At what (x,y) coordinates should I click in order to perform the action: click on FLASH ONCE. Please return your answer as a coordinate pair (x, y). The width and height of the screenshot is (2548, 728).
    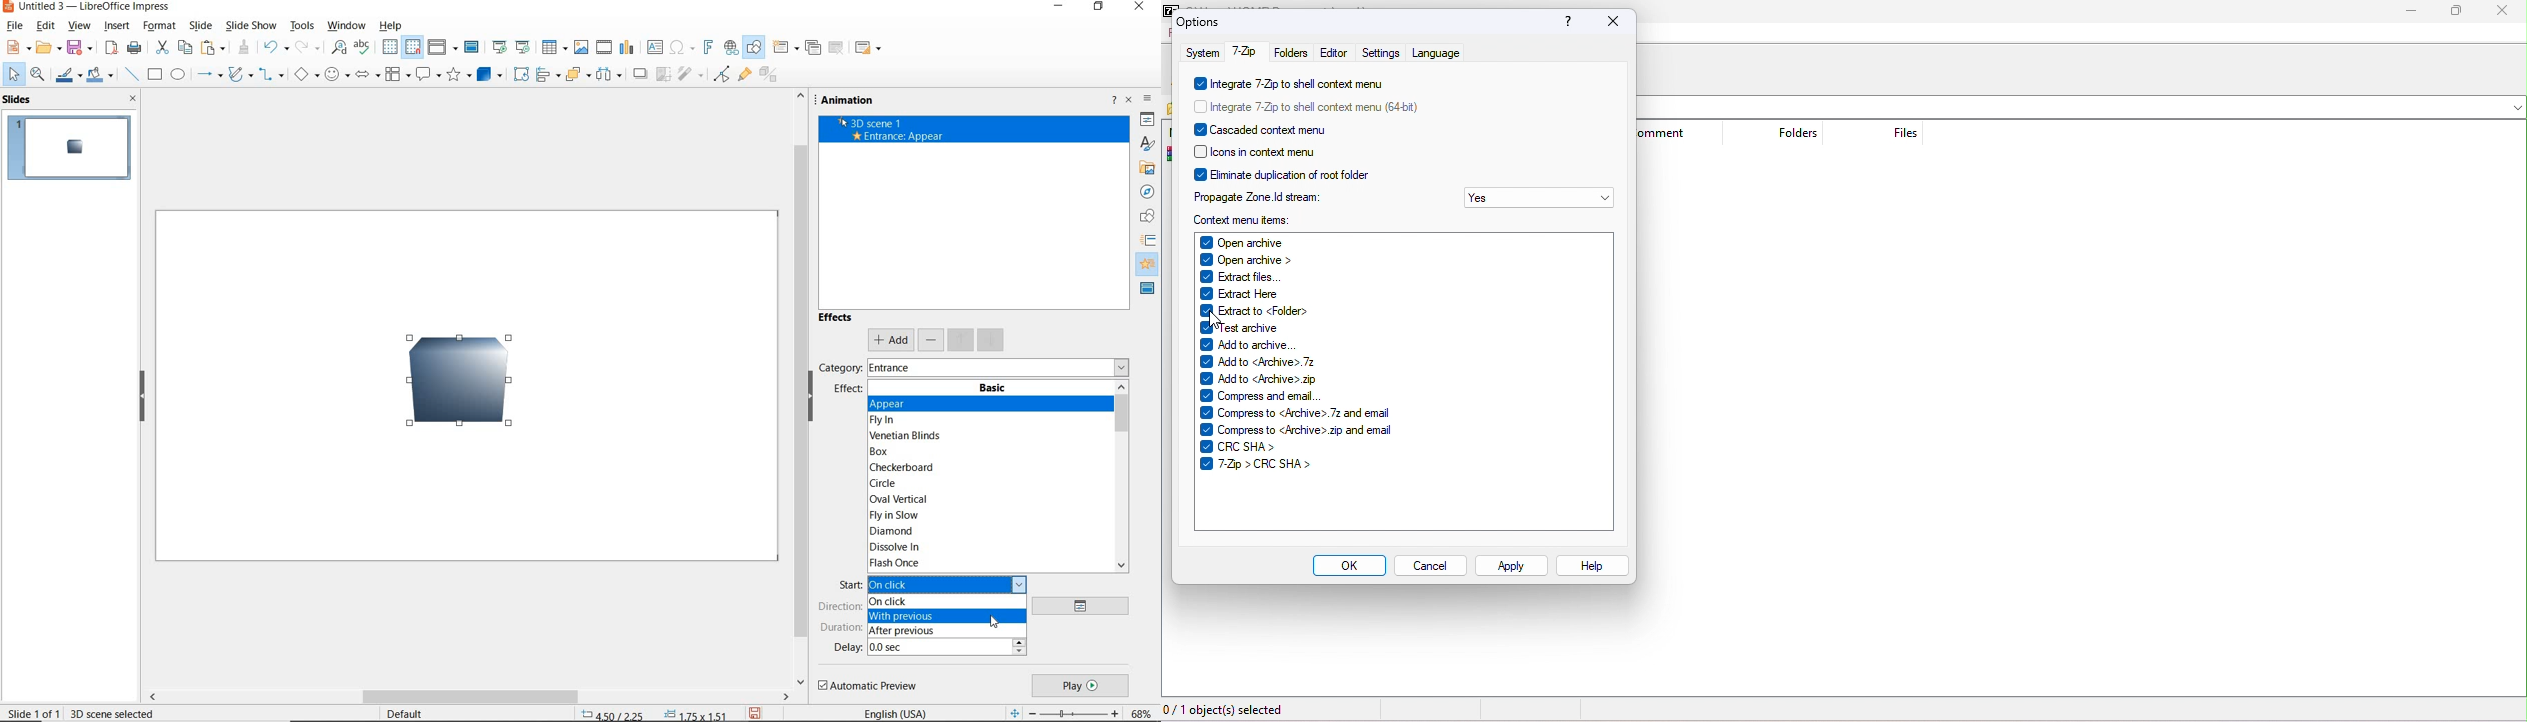
    Looking at the image, I should click on (897, 563).